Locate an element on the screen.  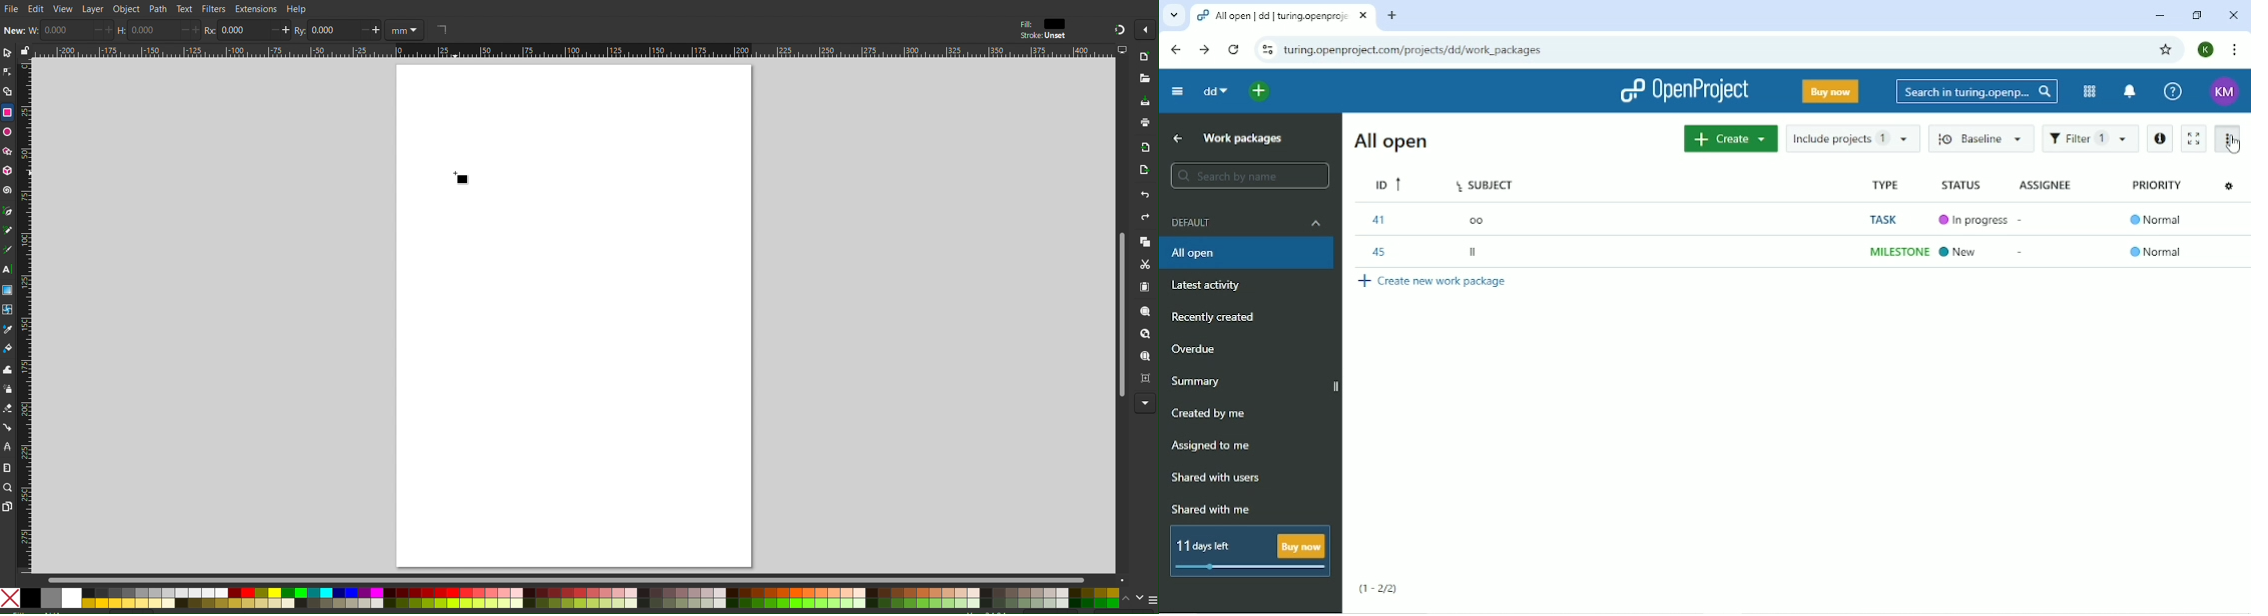
Tweak Tool is located at coordinates (7, 372).